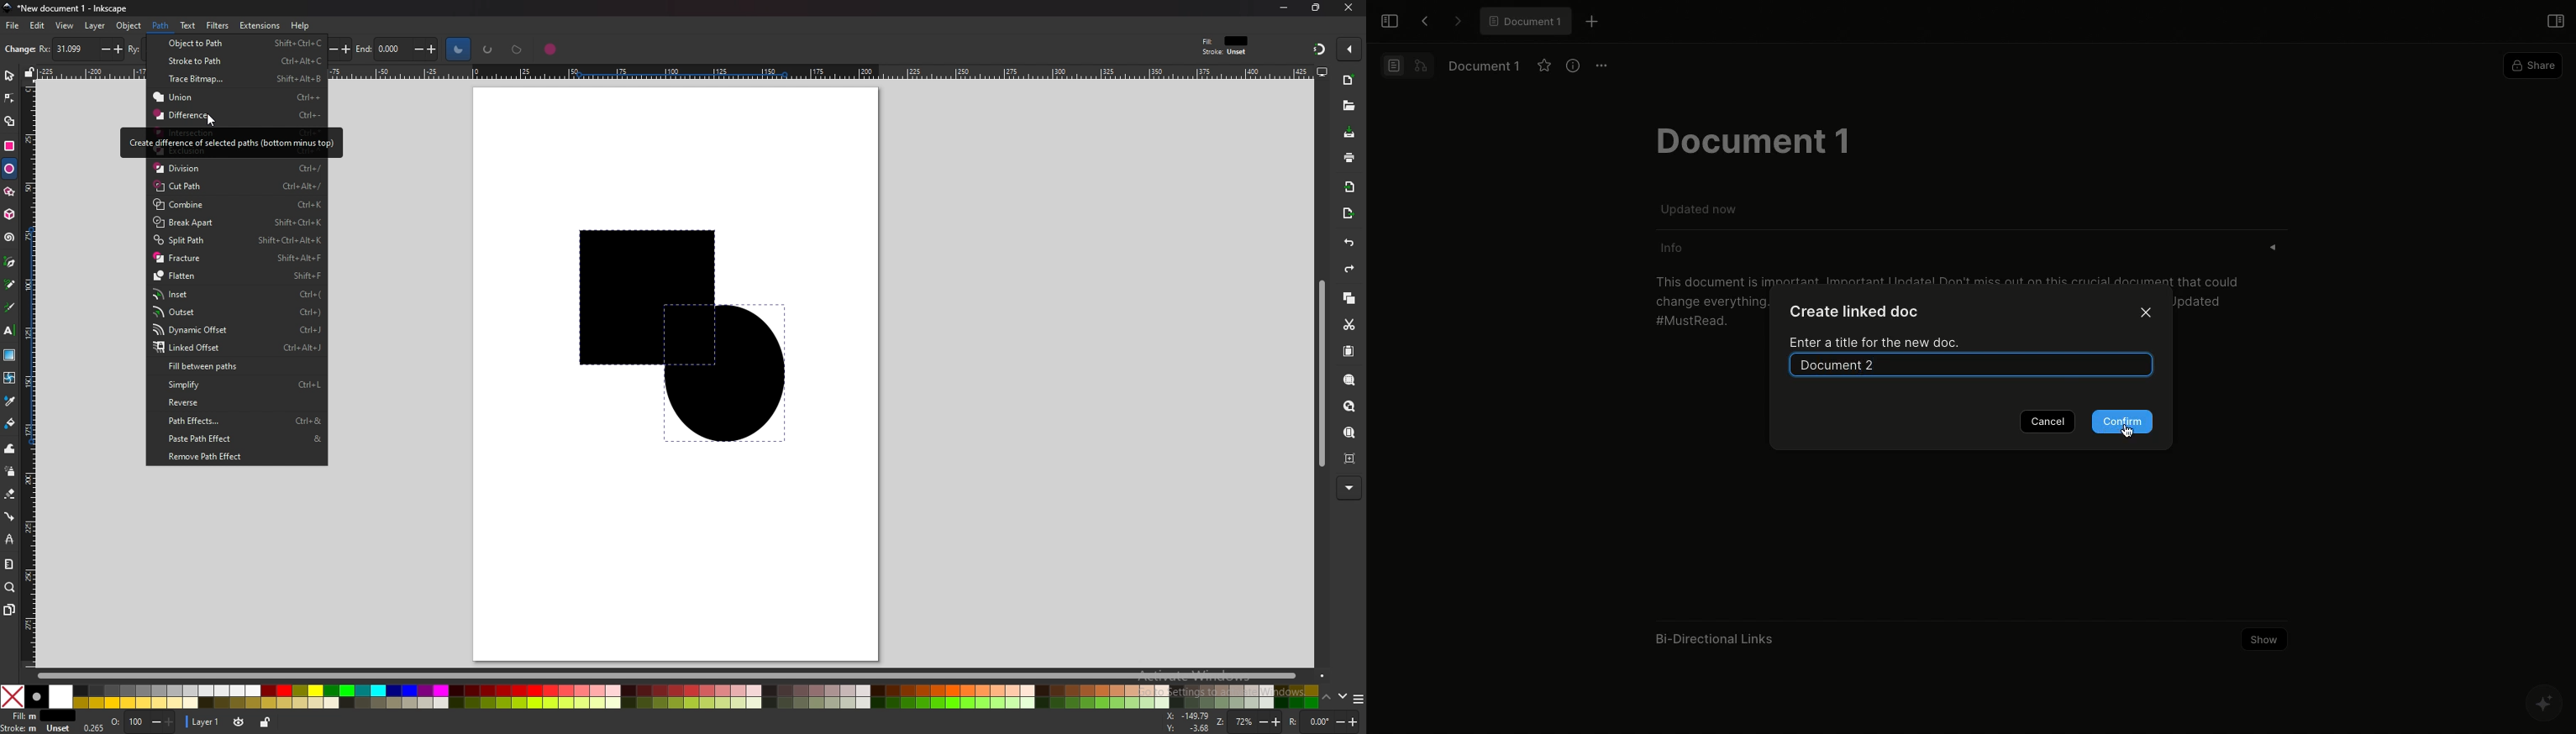 The height and width of the screenshot is (756, 2576). I want to click on ellipse, so click(9, 168).